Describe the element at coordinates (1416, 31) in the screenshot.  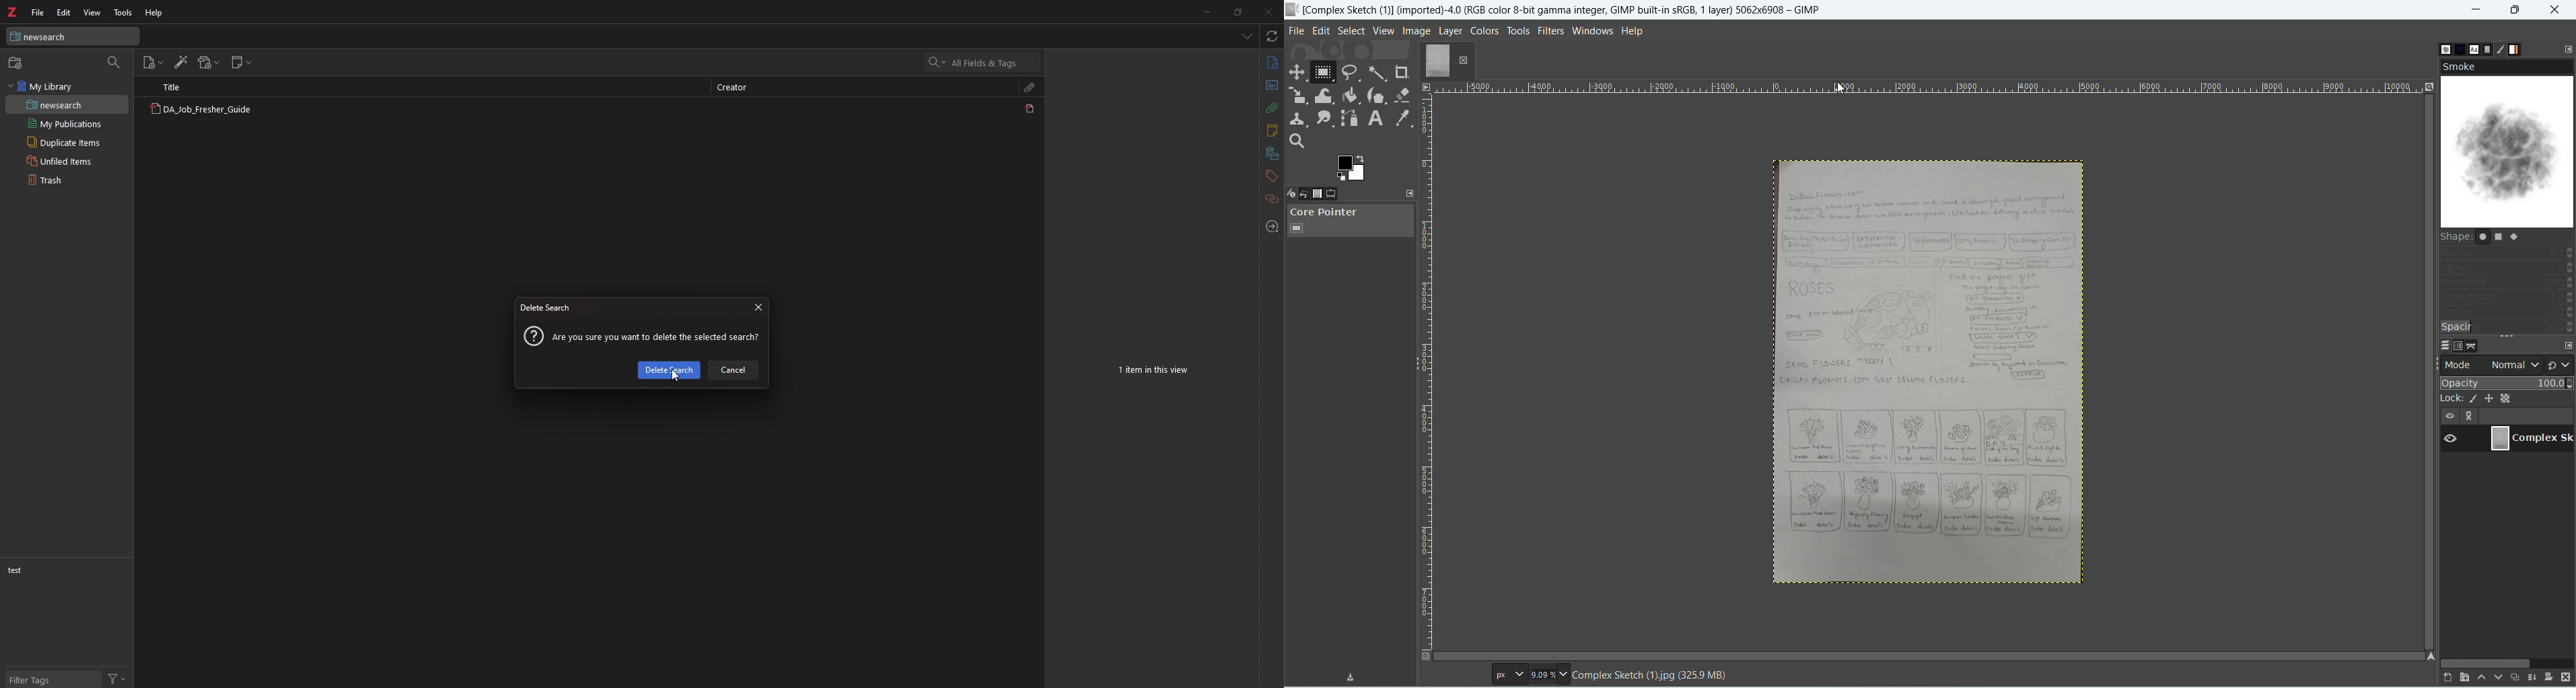
I see `image` at that location.